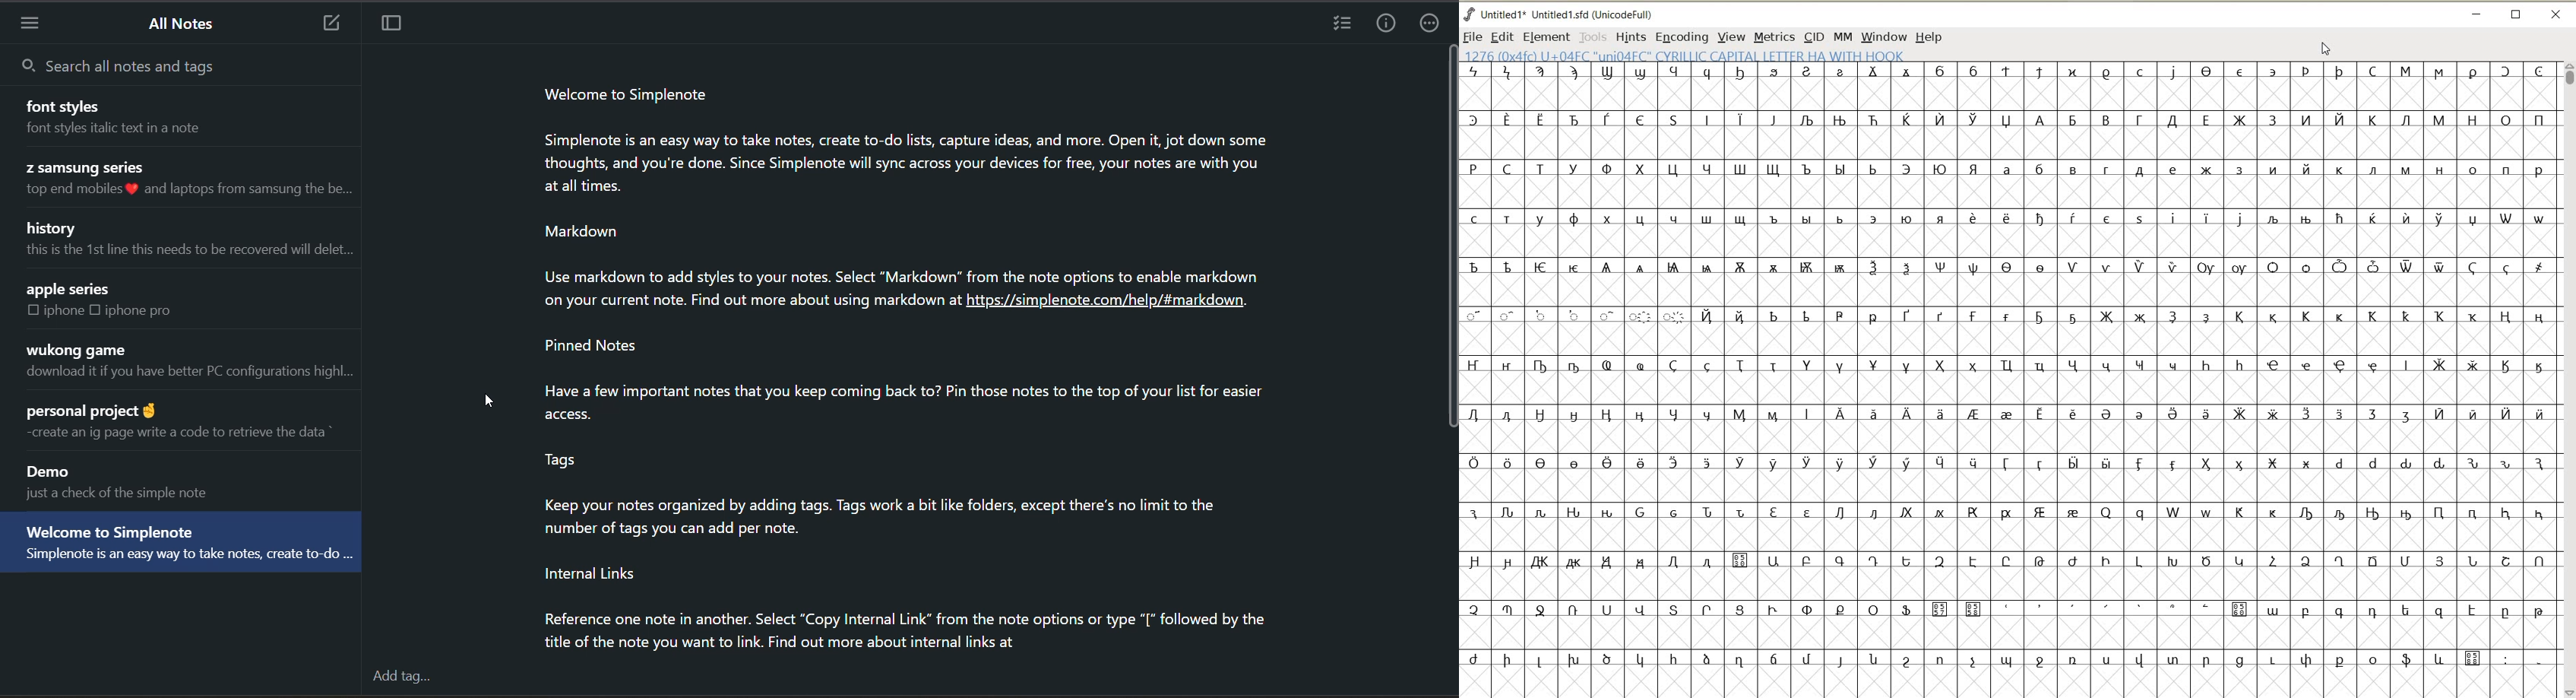 Image resolution: width=2576 pixels, height=700 pixels. Describe the element at coordinates (95, 312) in the screenshot. I see `checkbox` at that location.